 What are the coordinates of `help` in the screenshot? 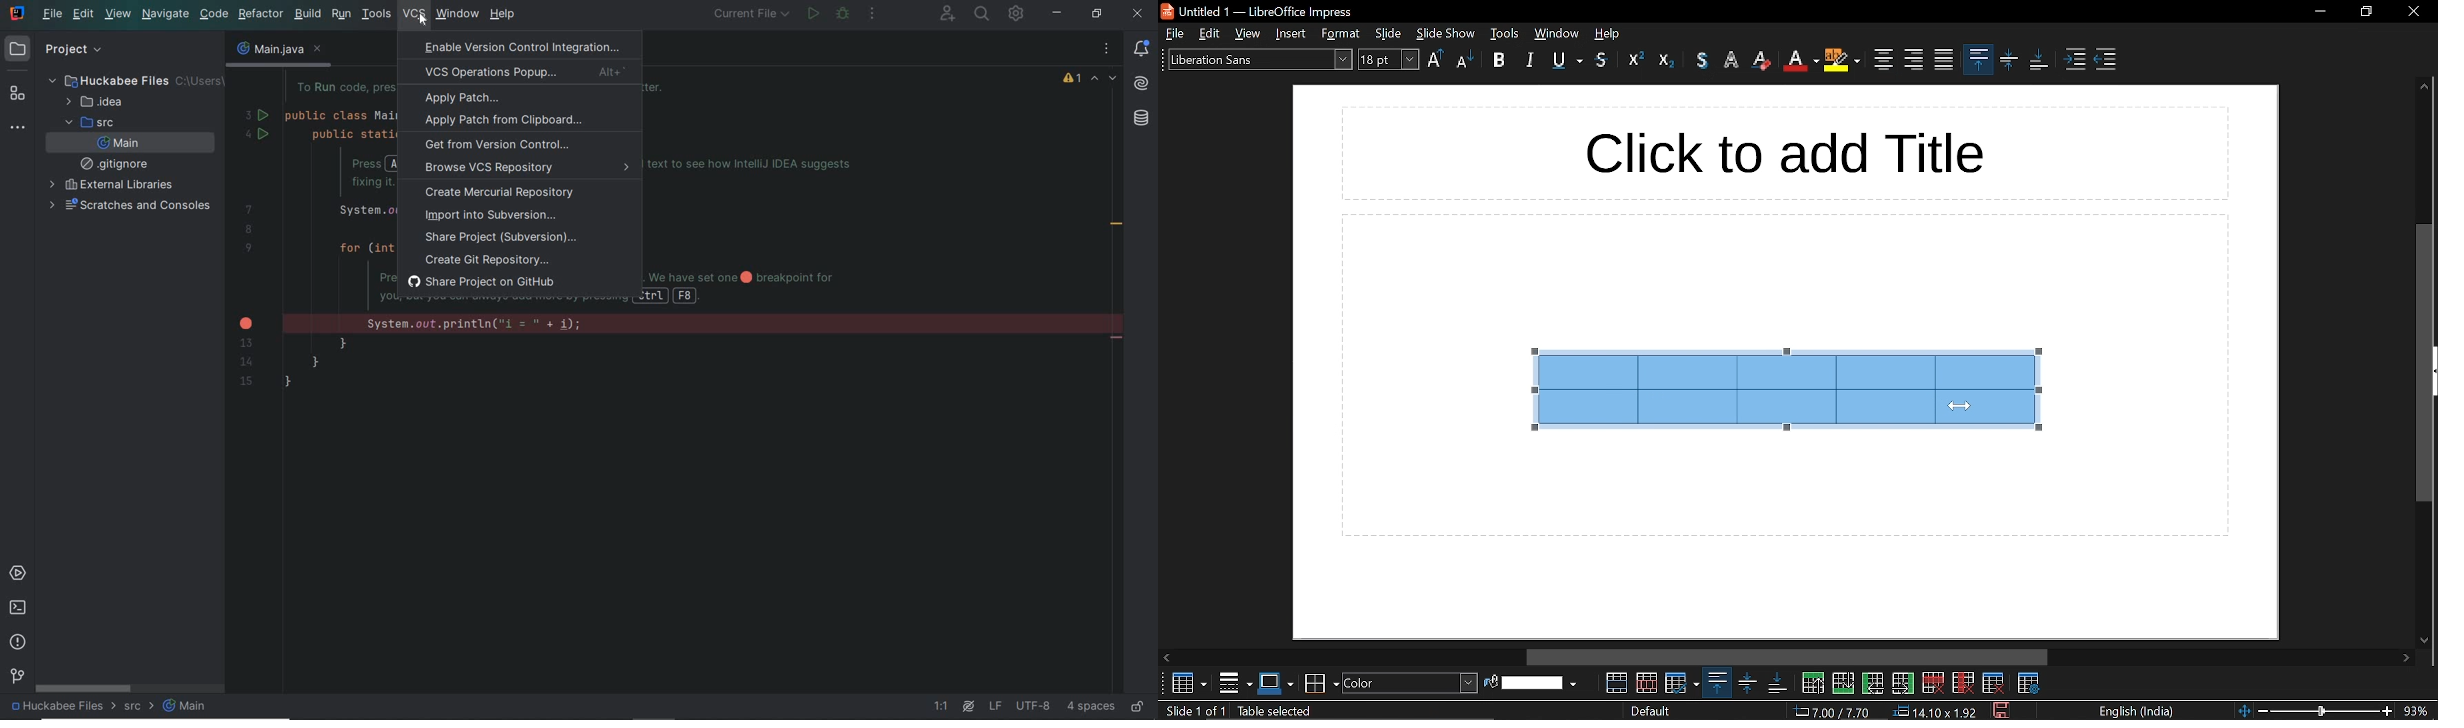 It's located at (503, 15).